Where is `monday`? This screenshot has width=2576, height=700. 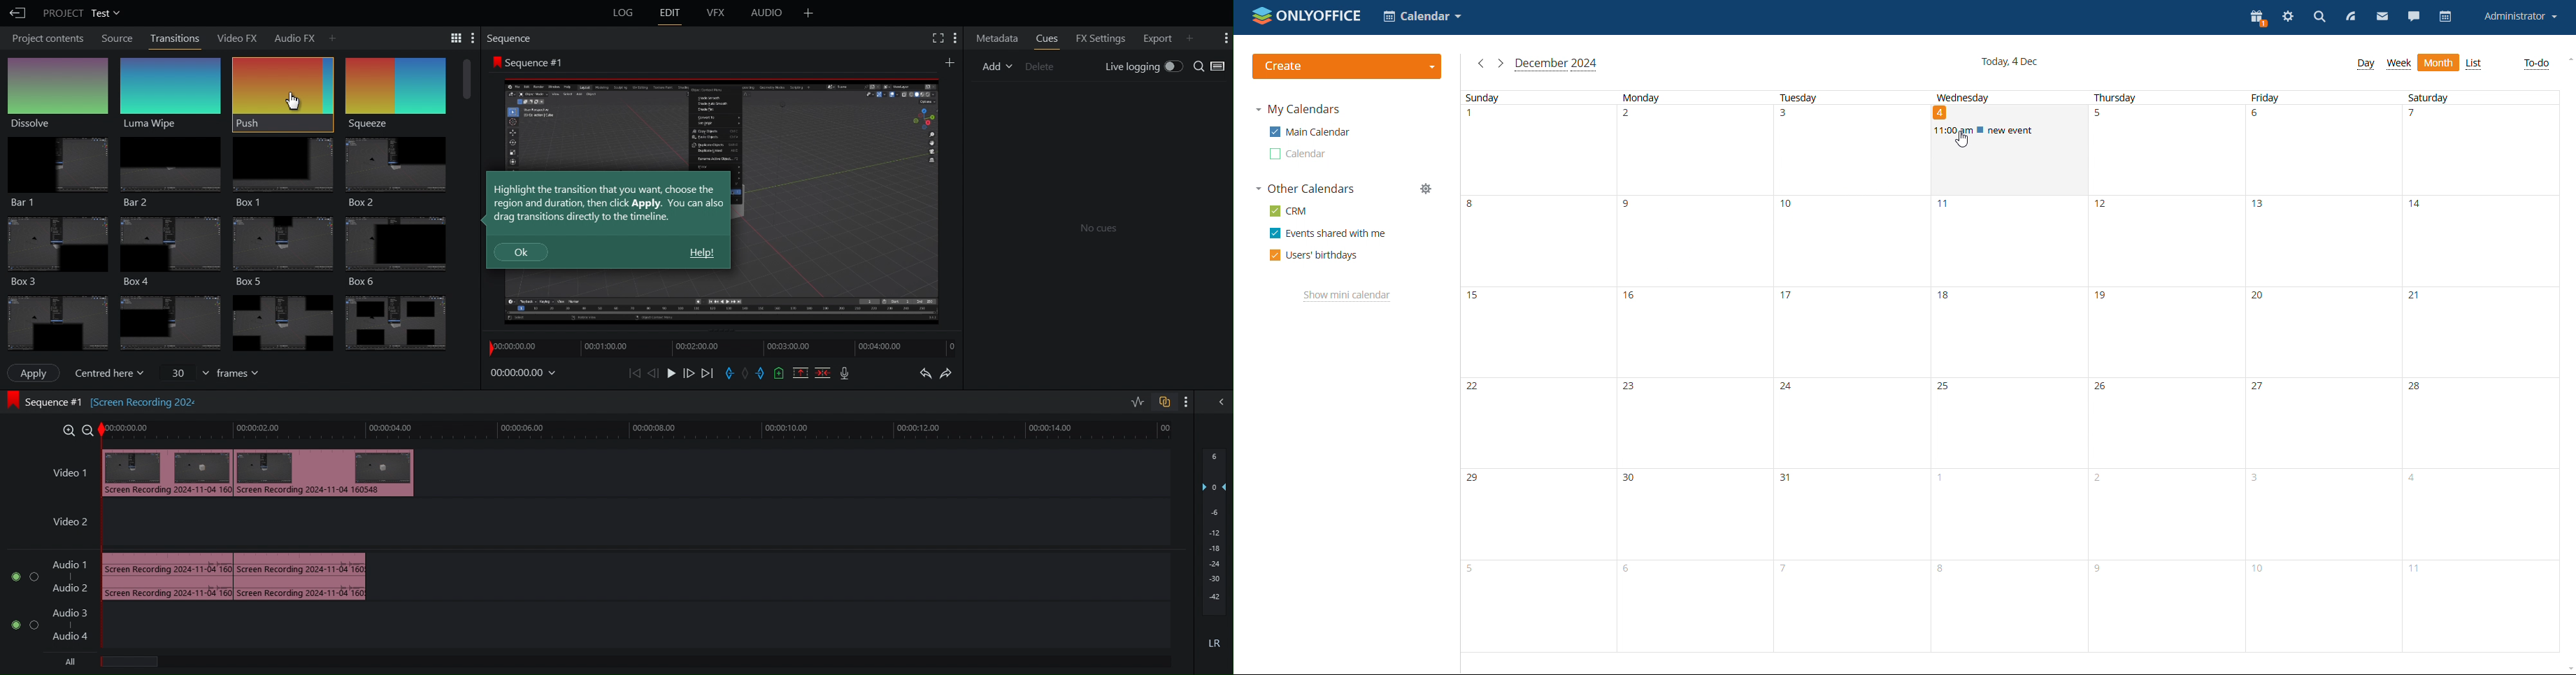 monday is located at coordinates (1692, 372).